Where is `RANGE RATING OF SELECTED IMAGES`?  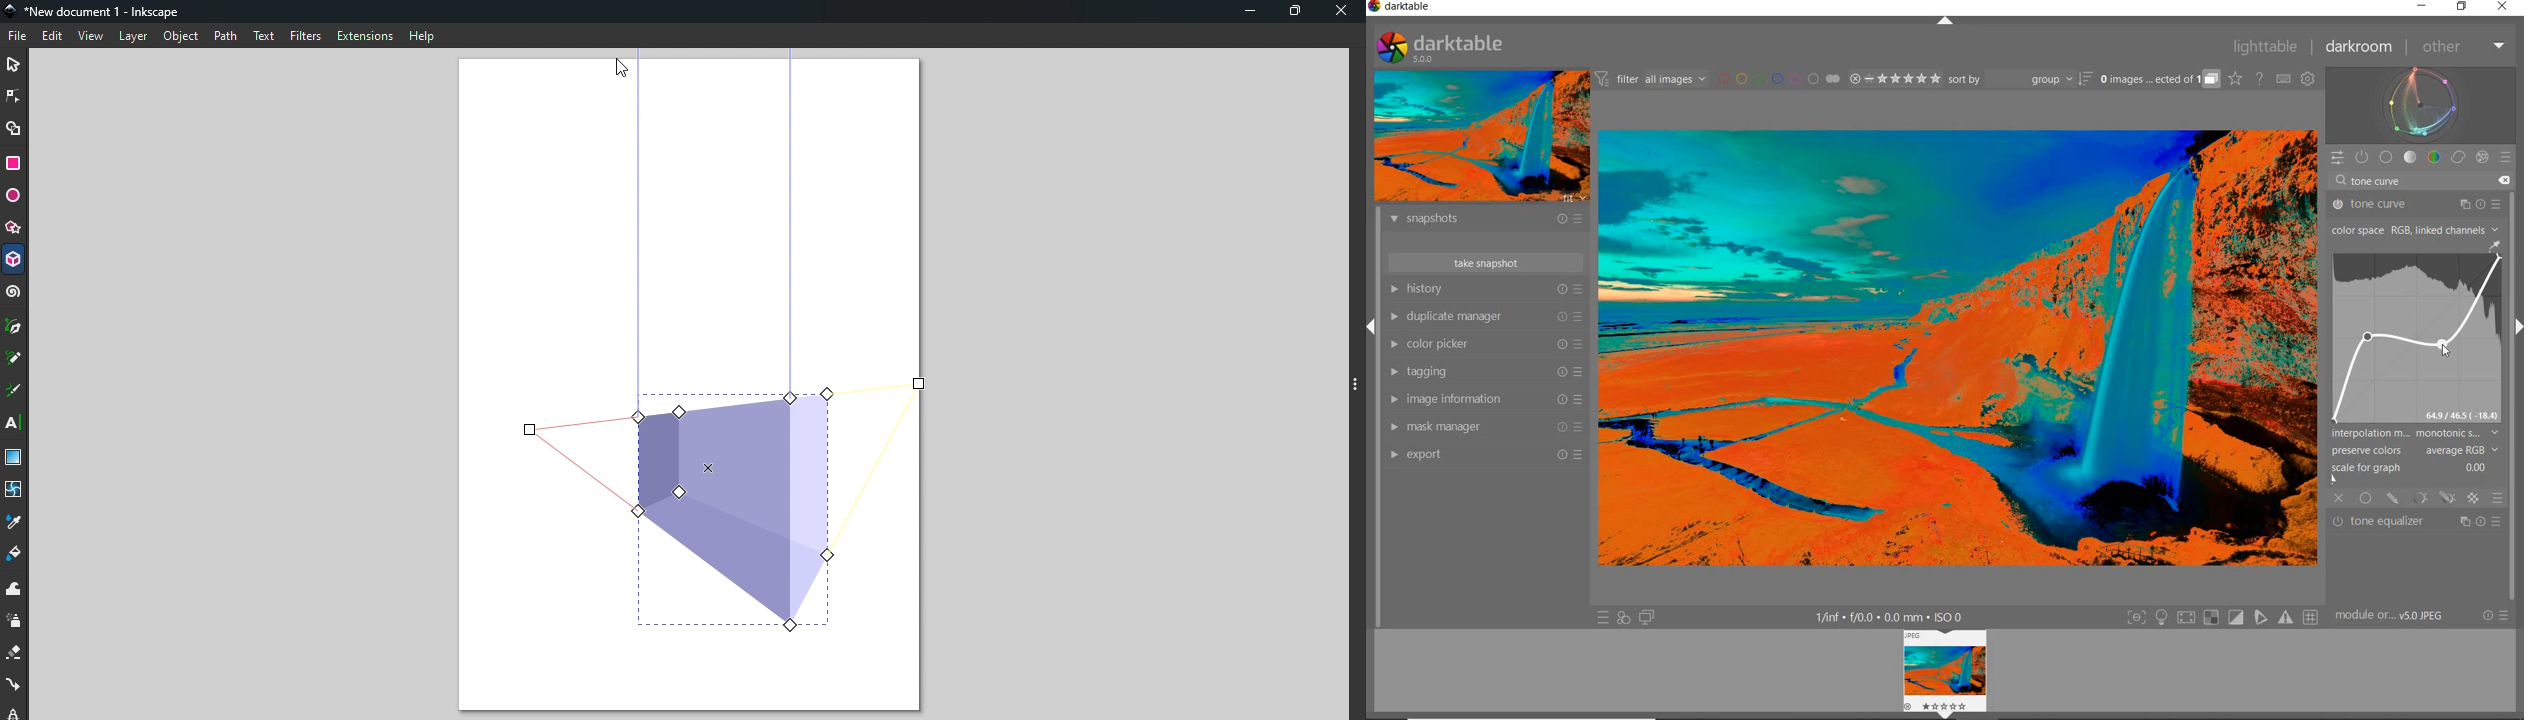
RANGE RATING OF SELECTED IMAGES is located at coordinates (1895, 78).